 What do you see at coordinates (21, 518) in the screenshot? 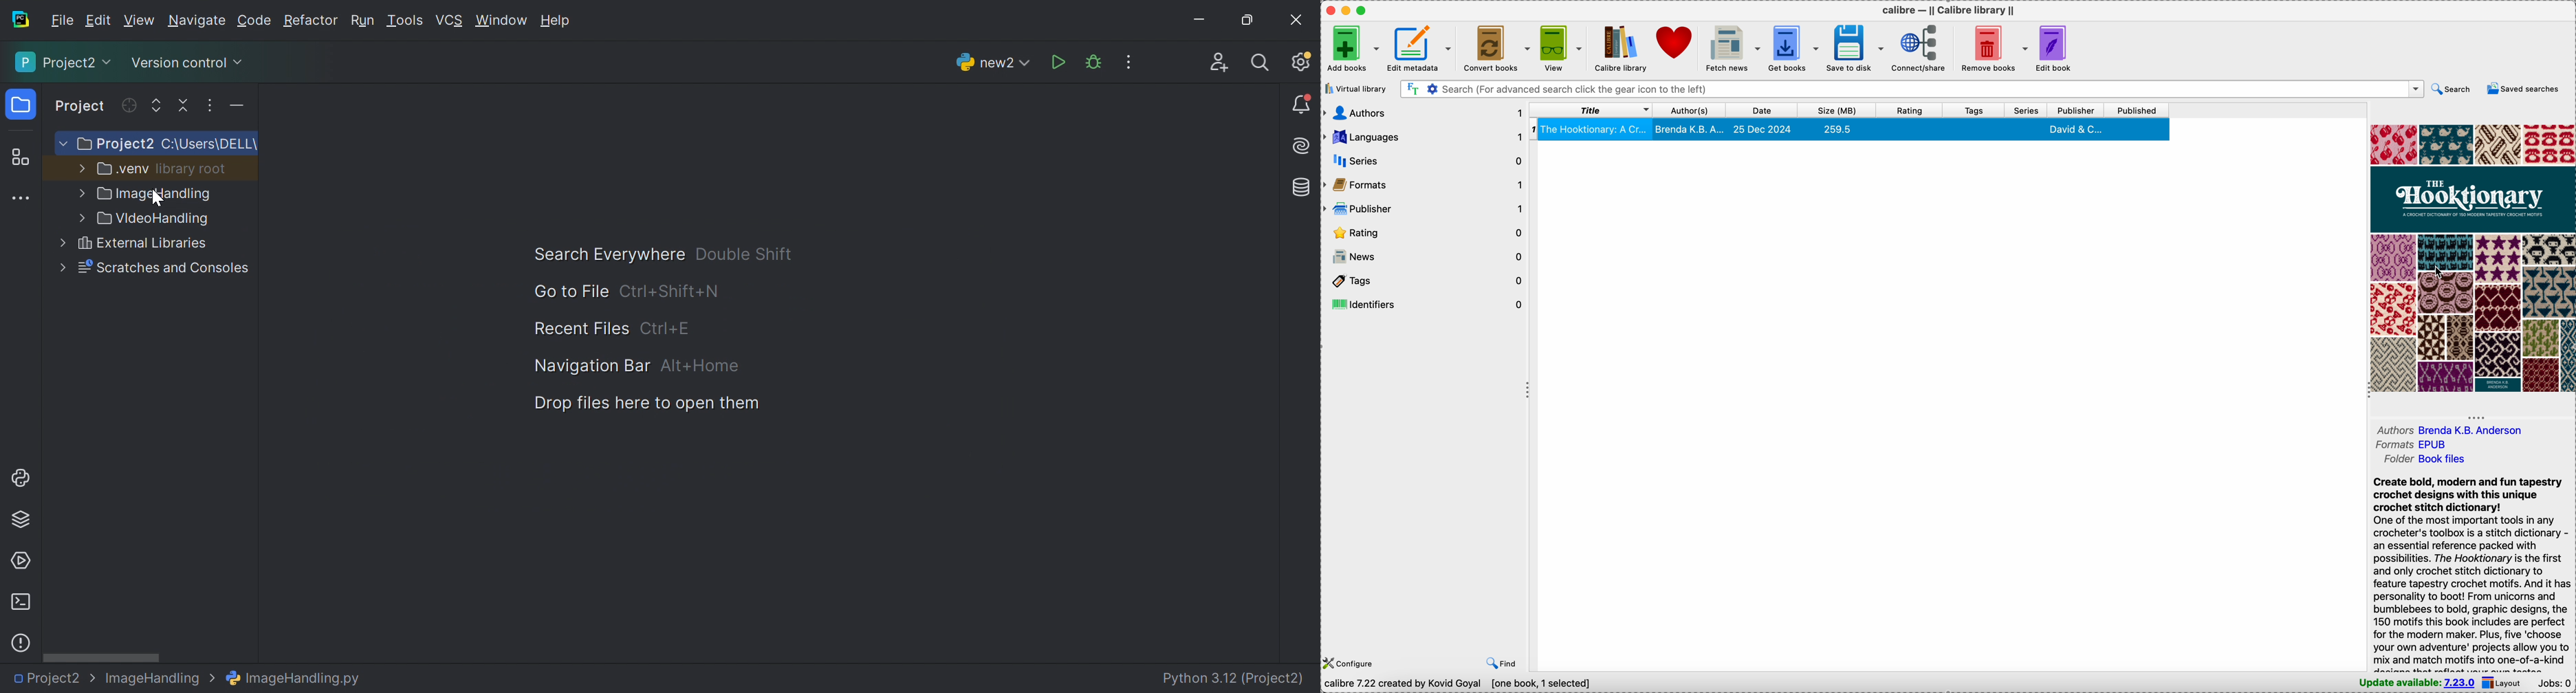
I see `Python packages` at bounding box center [21, 518].